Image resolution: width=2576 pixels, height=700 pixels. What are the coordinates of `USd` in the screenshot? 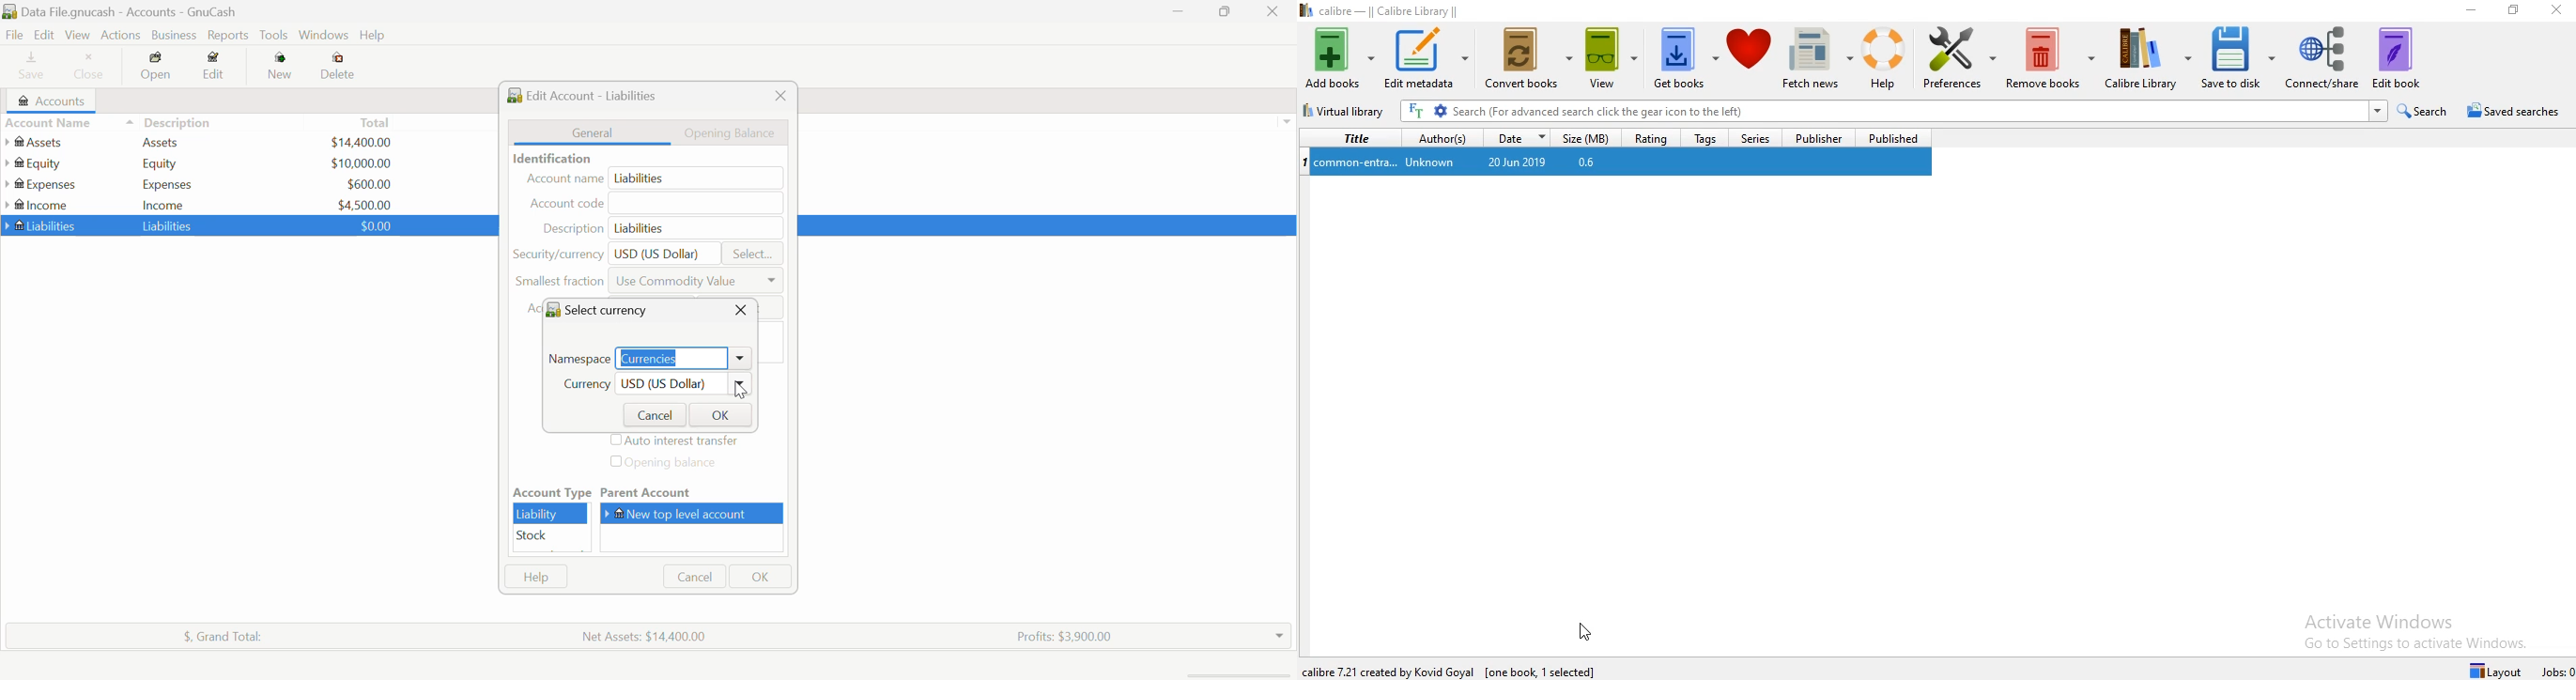 It's located at (360, 141).